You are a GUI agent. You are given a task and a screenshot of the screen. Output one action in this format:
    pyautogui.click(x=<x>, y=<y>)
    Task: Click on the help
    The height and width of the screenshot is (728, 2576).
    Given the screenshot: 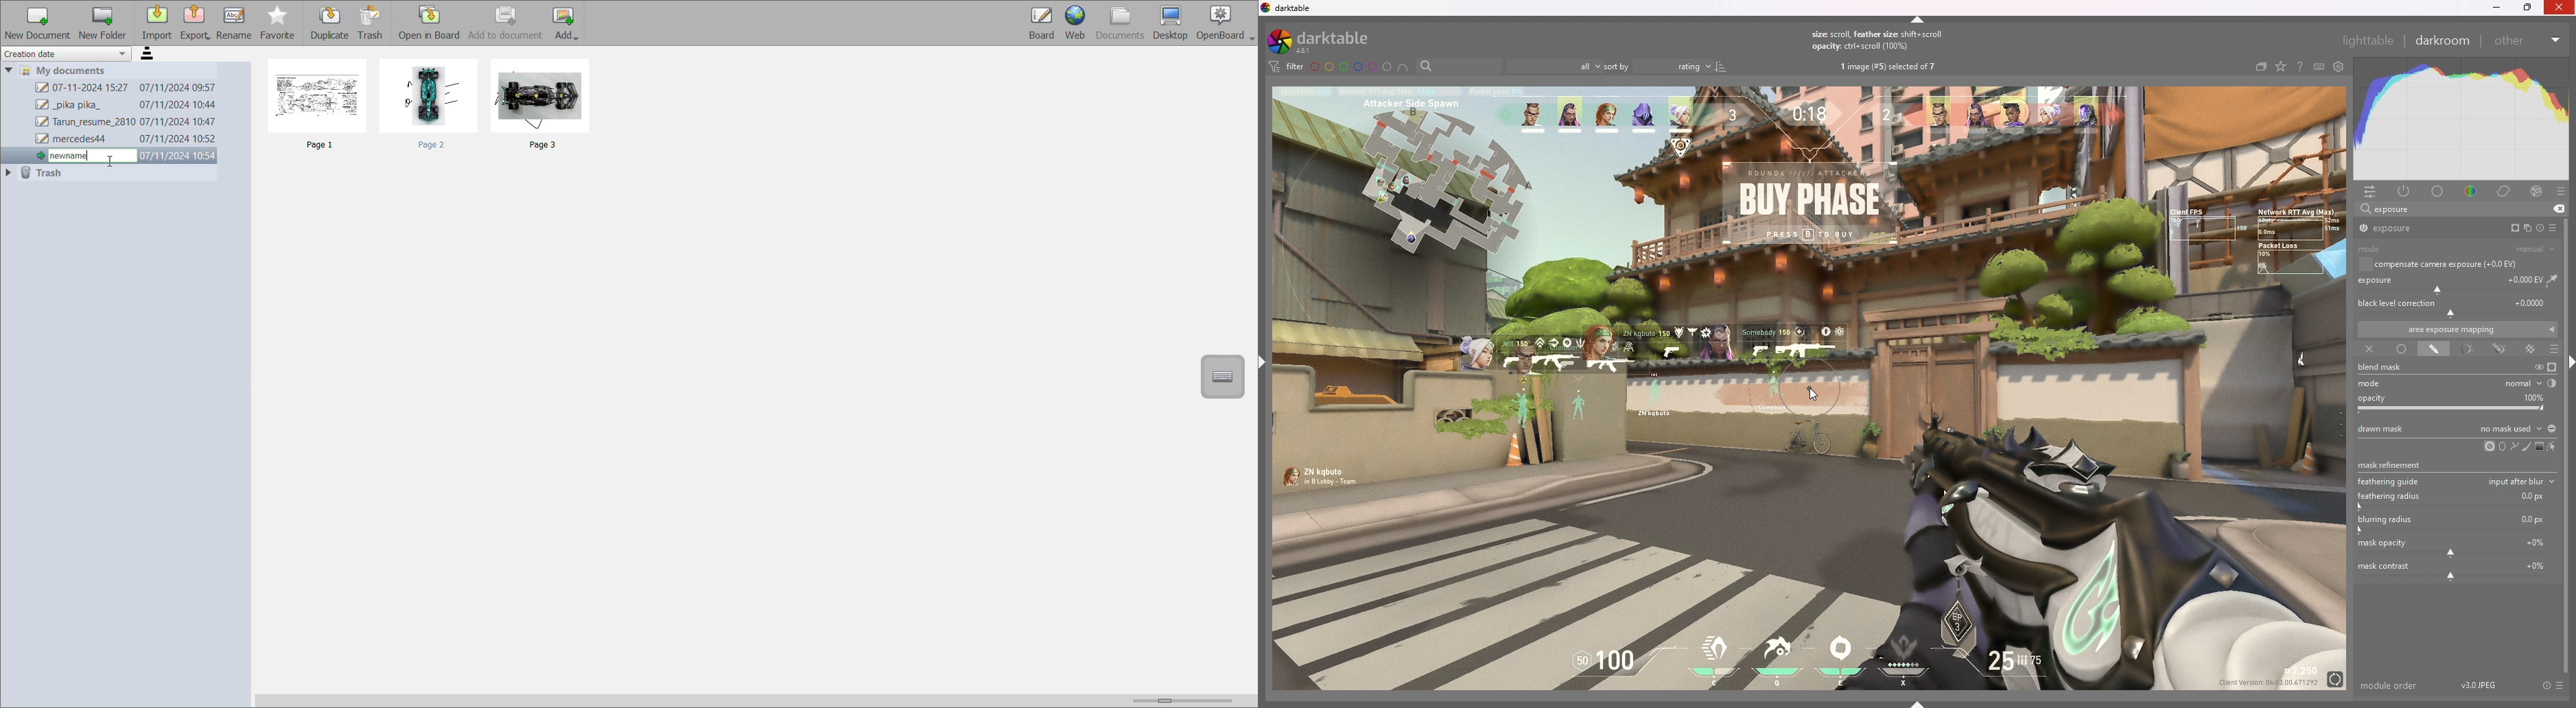 What is the action you would take?
    pyautogui.click(x=2298, y=67)
    